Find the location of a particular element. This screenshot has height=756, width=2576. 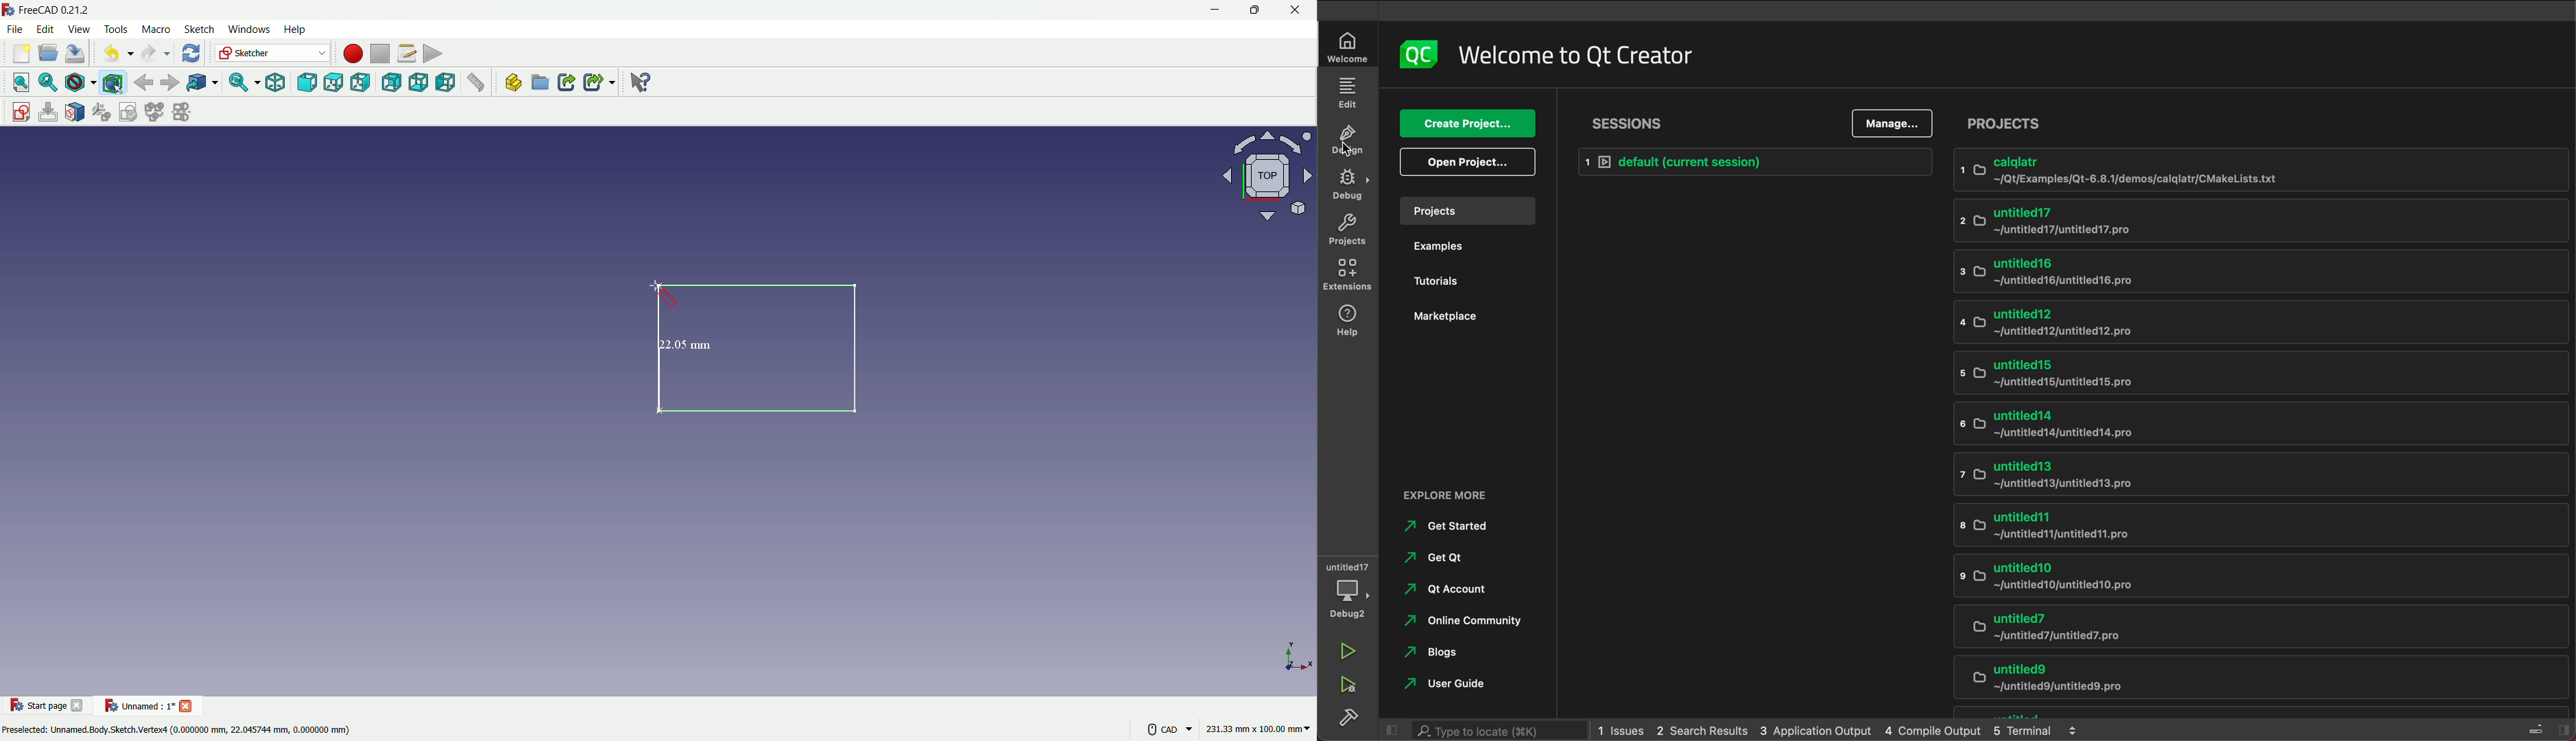

search is located at coordinates (1485, 729).